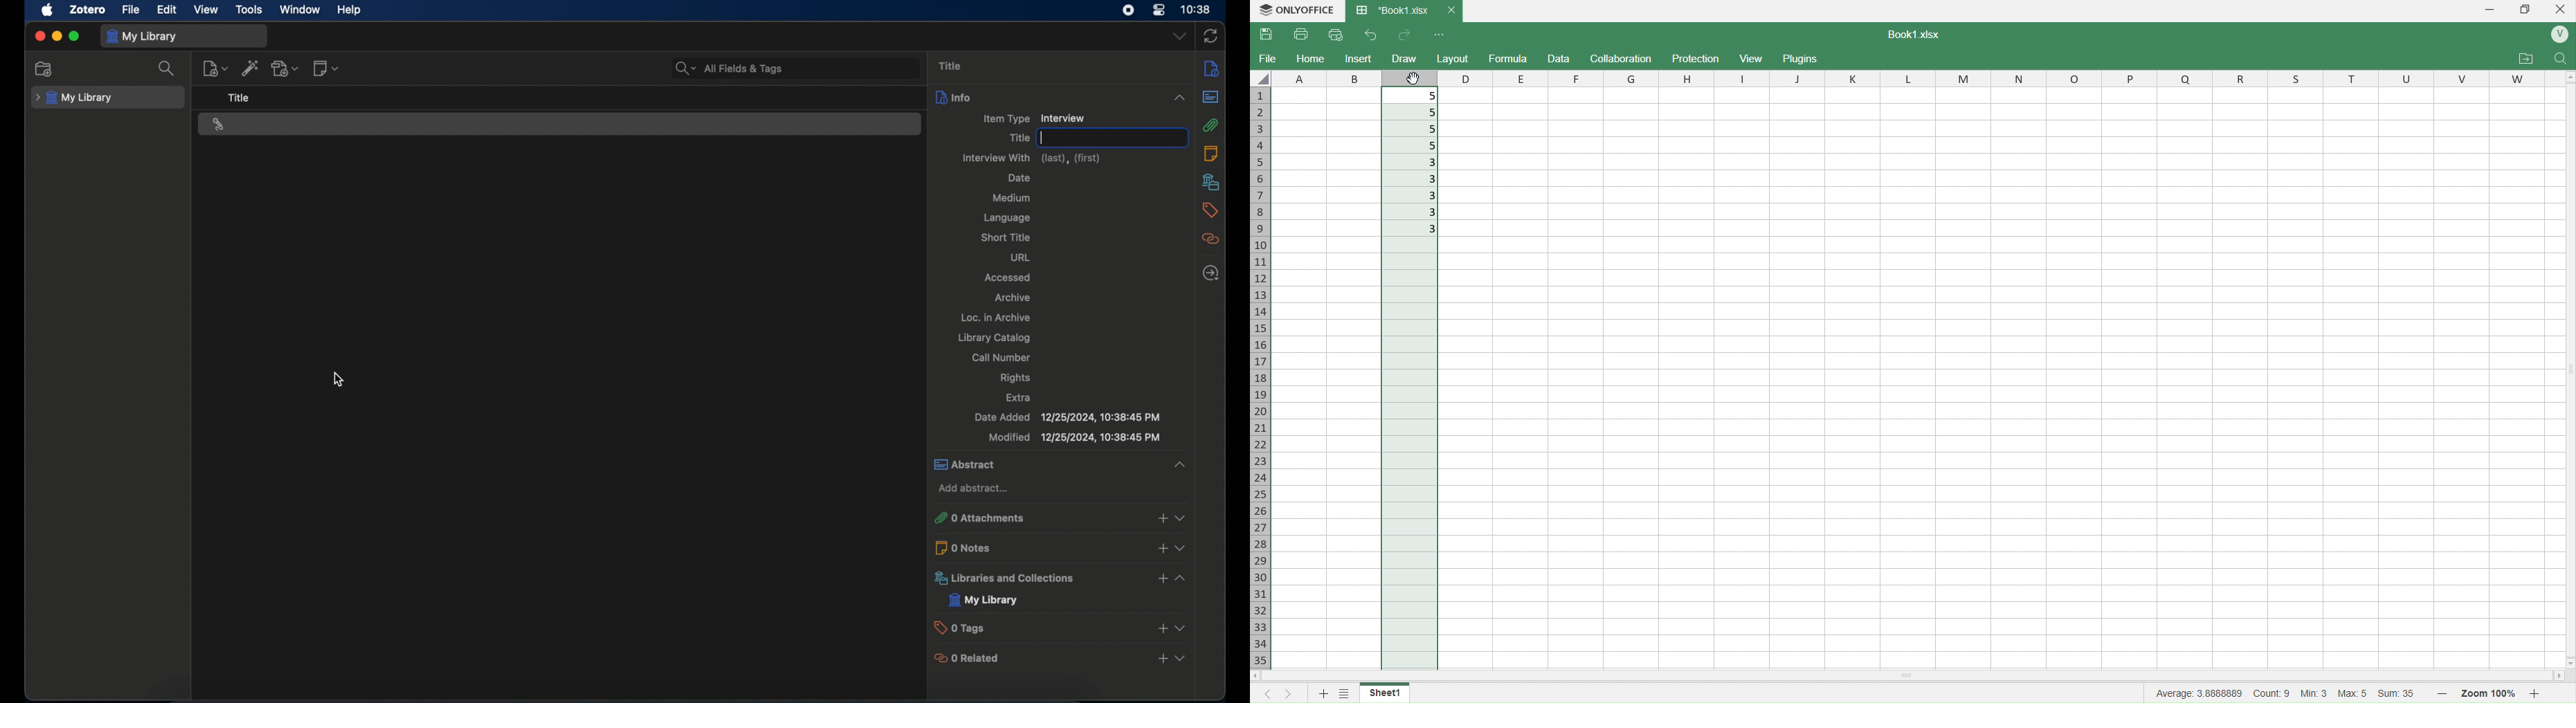 The width and height of the screenshot is (2576, 728). Describe the element at coordinates (1268, 35) in the screenshot. I see `Save` at that location.